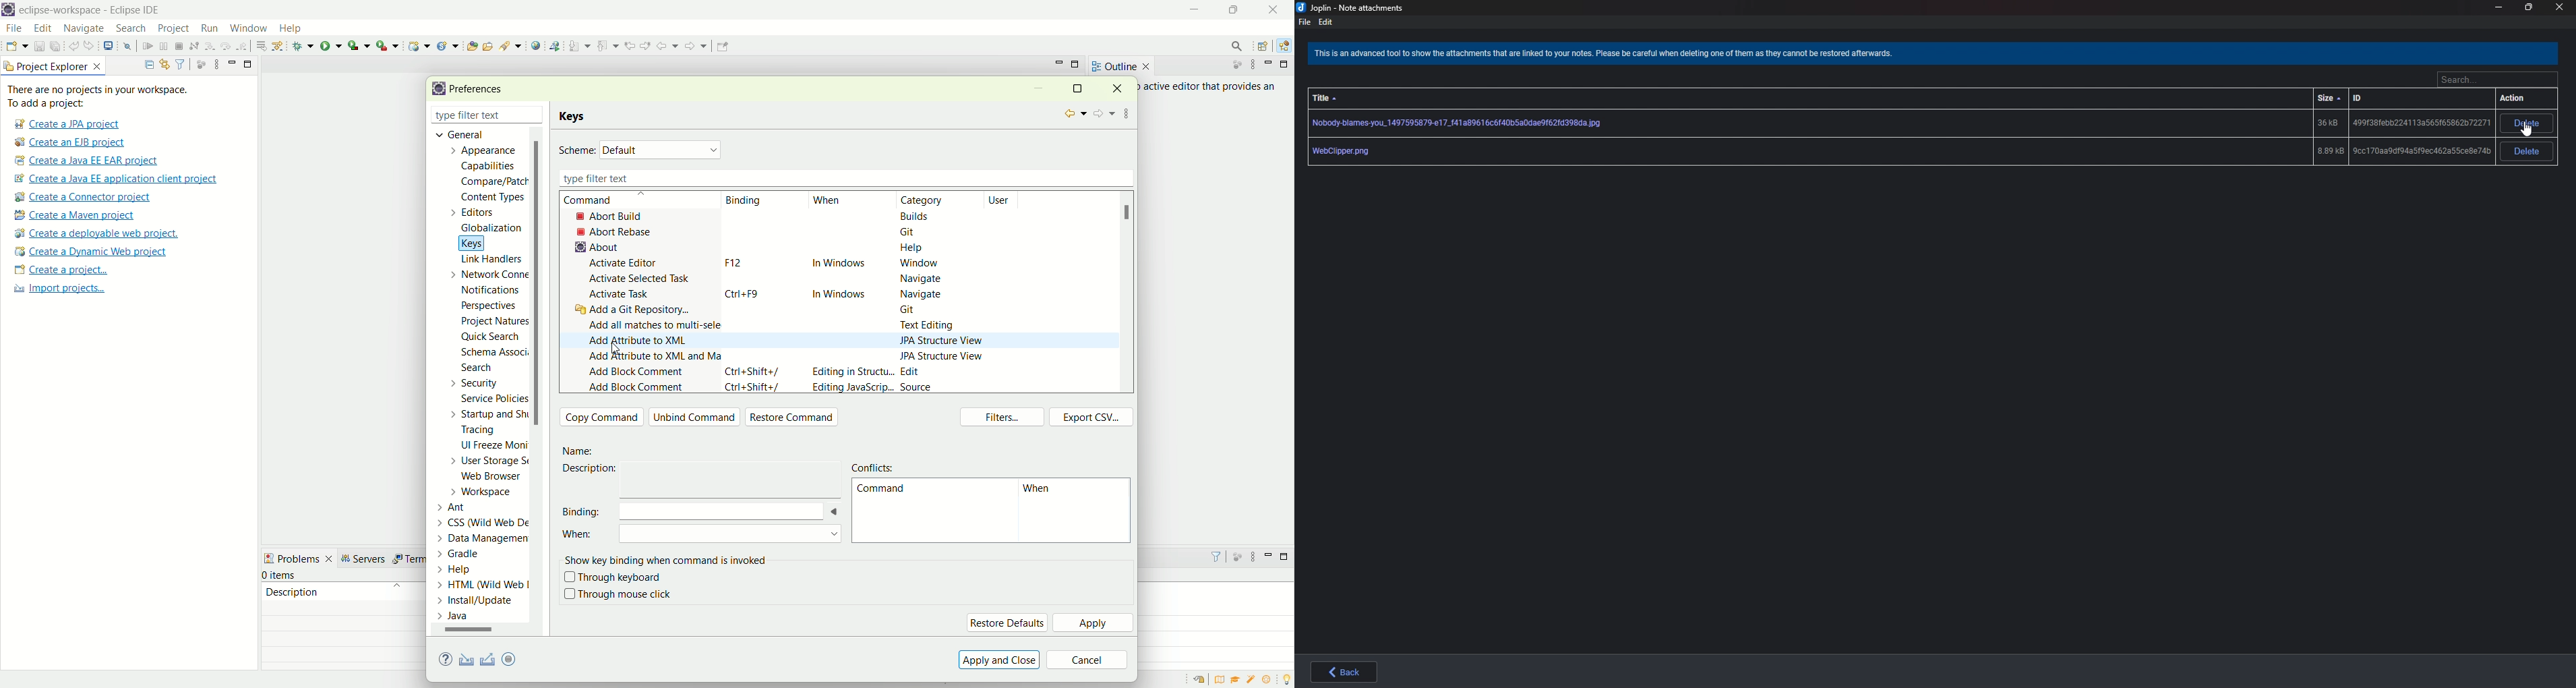 This screenshot has width=2576, height=700. What do you see at coordinates (918, 279) in the screenshot?
I see `navigate` at bounding box center [918, 279].